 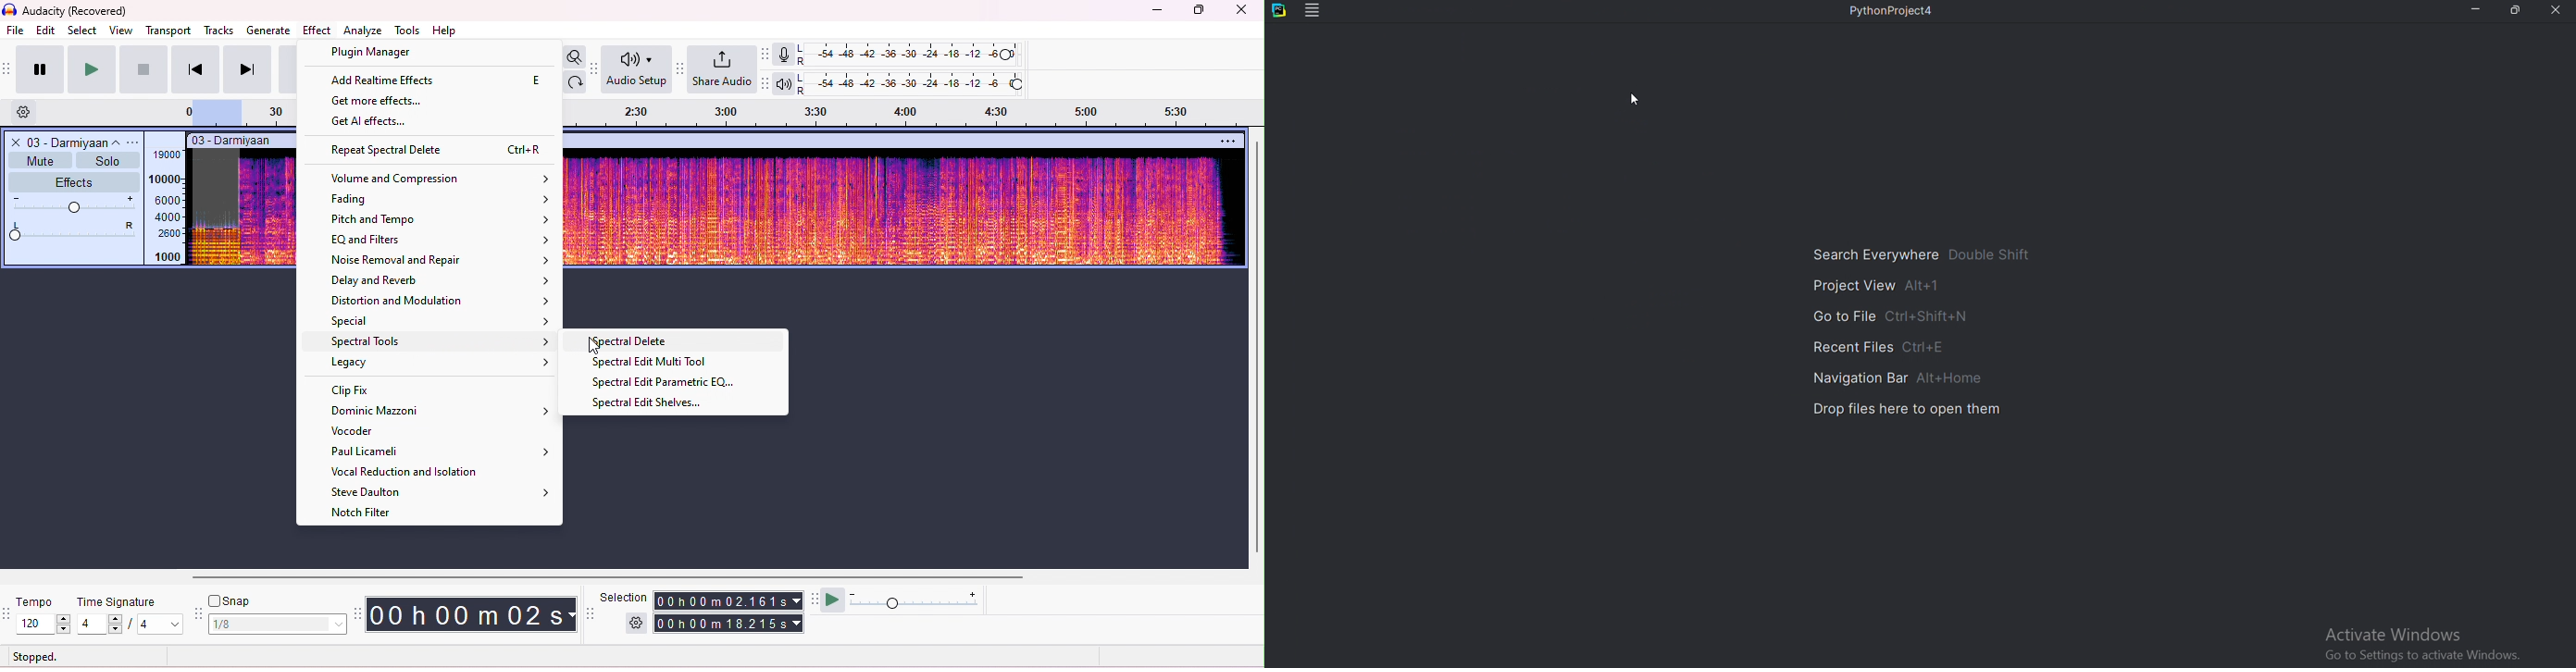 What do you see at coordinates (280, 624) in the screenshot?
I see `select snap` at bounding box center [280, 624].